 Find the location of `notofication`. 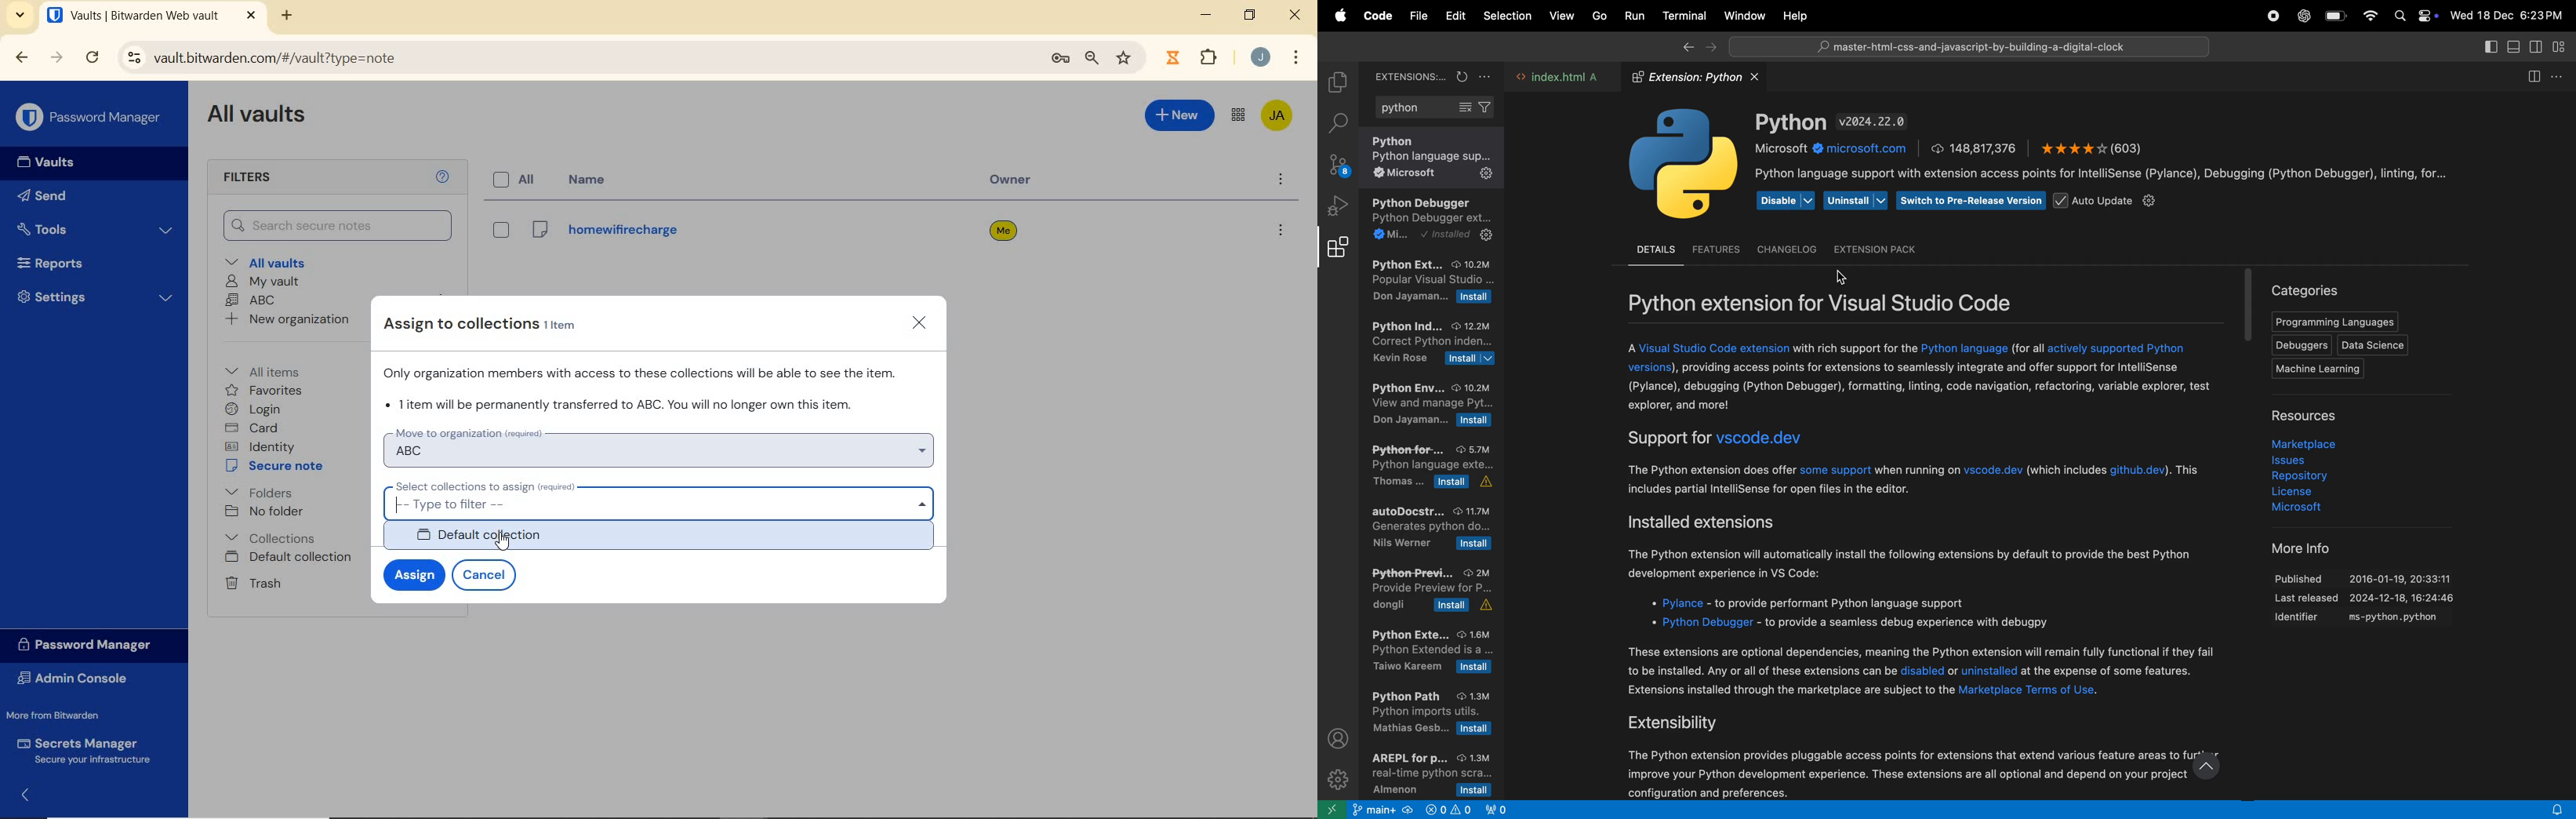

notofication is located at coordinates (2554, 809).